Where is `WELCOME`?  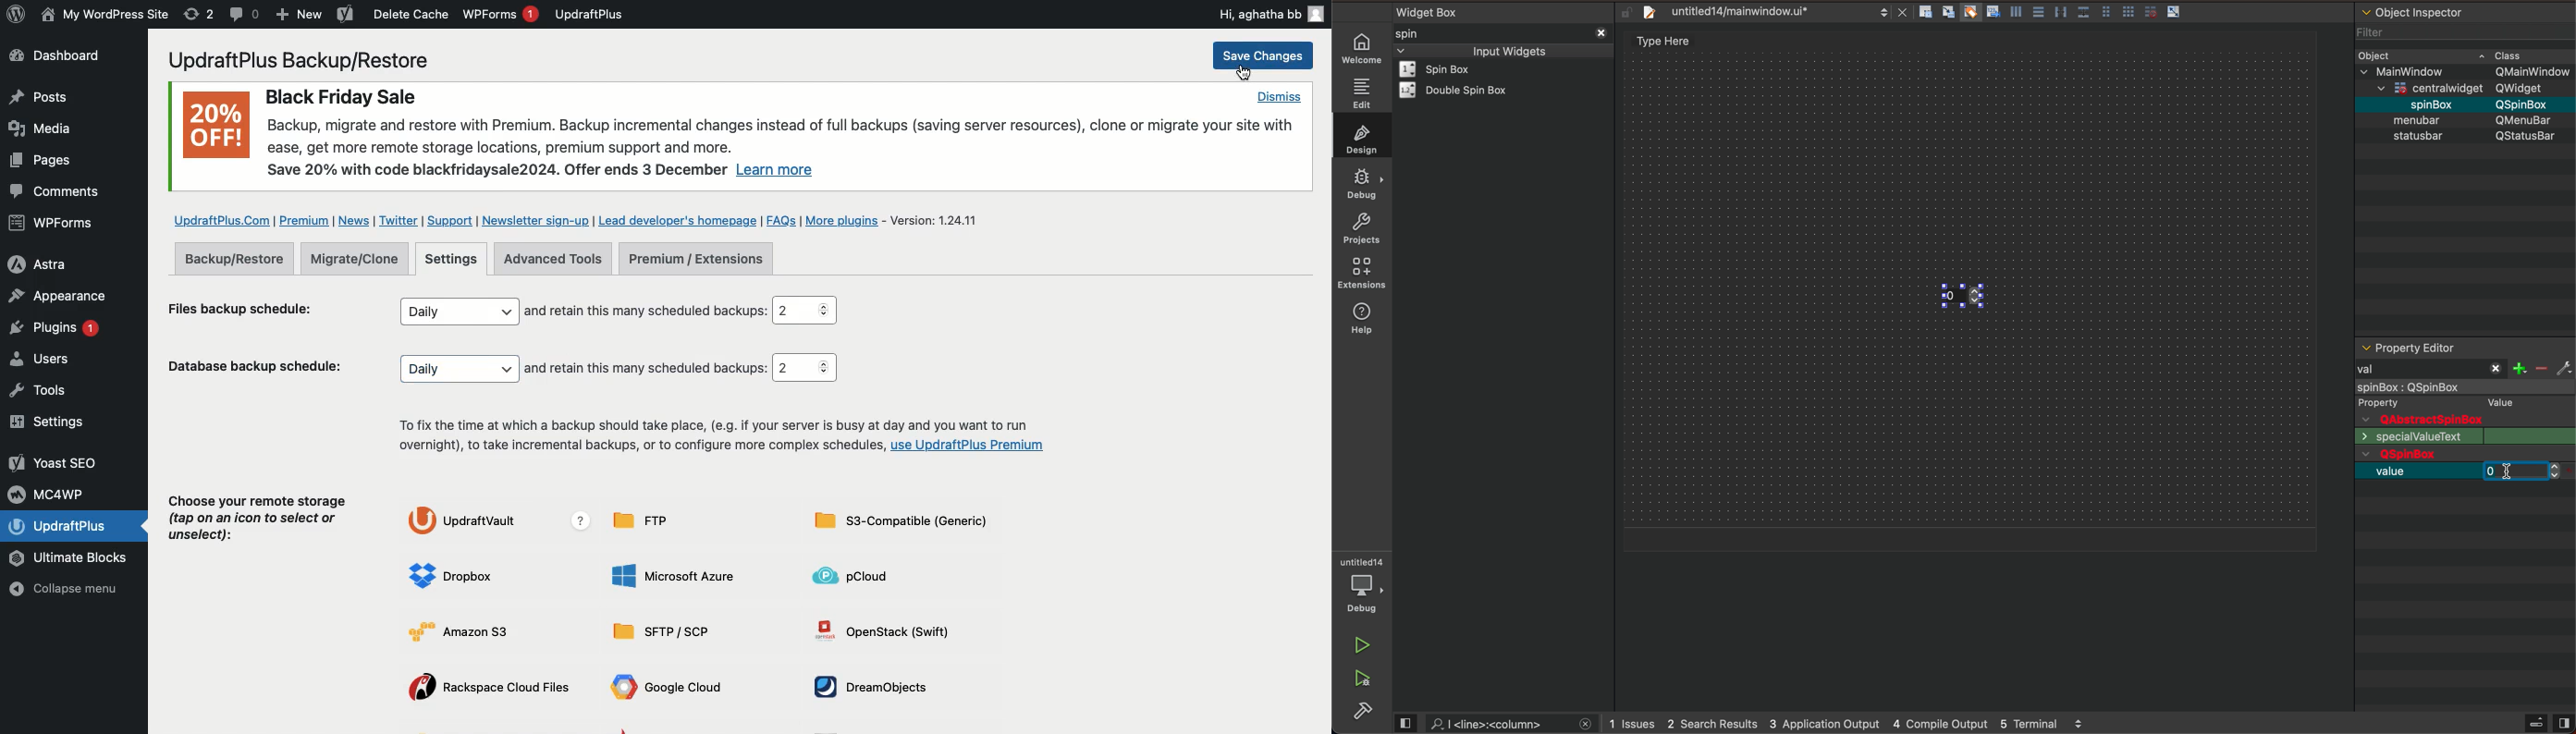
WELCOME is located at coordinates (1363, 49).